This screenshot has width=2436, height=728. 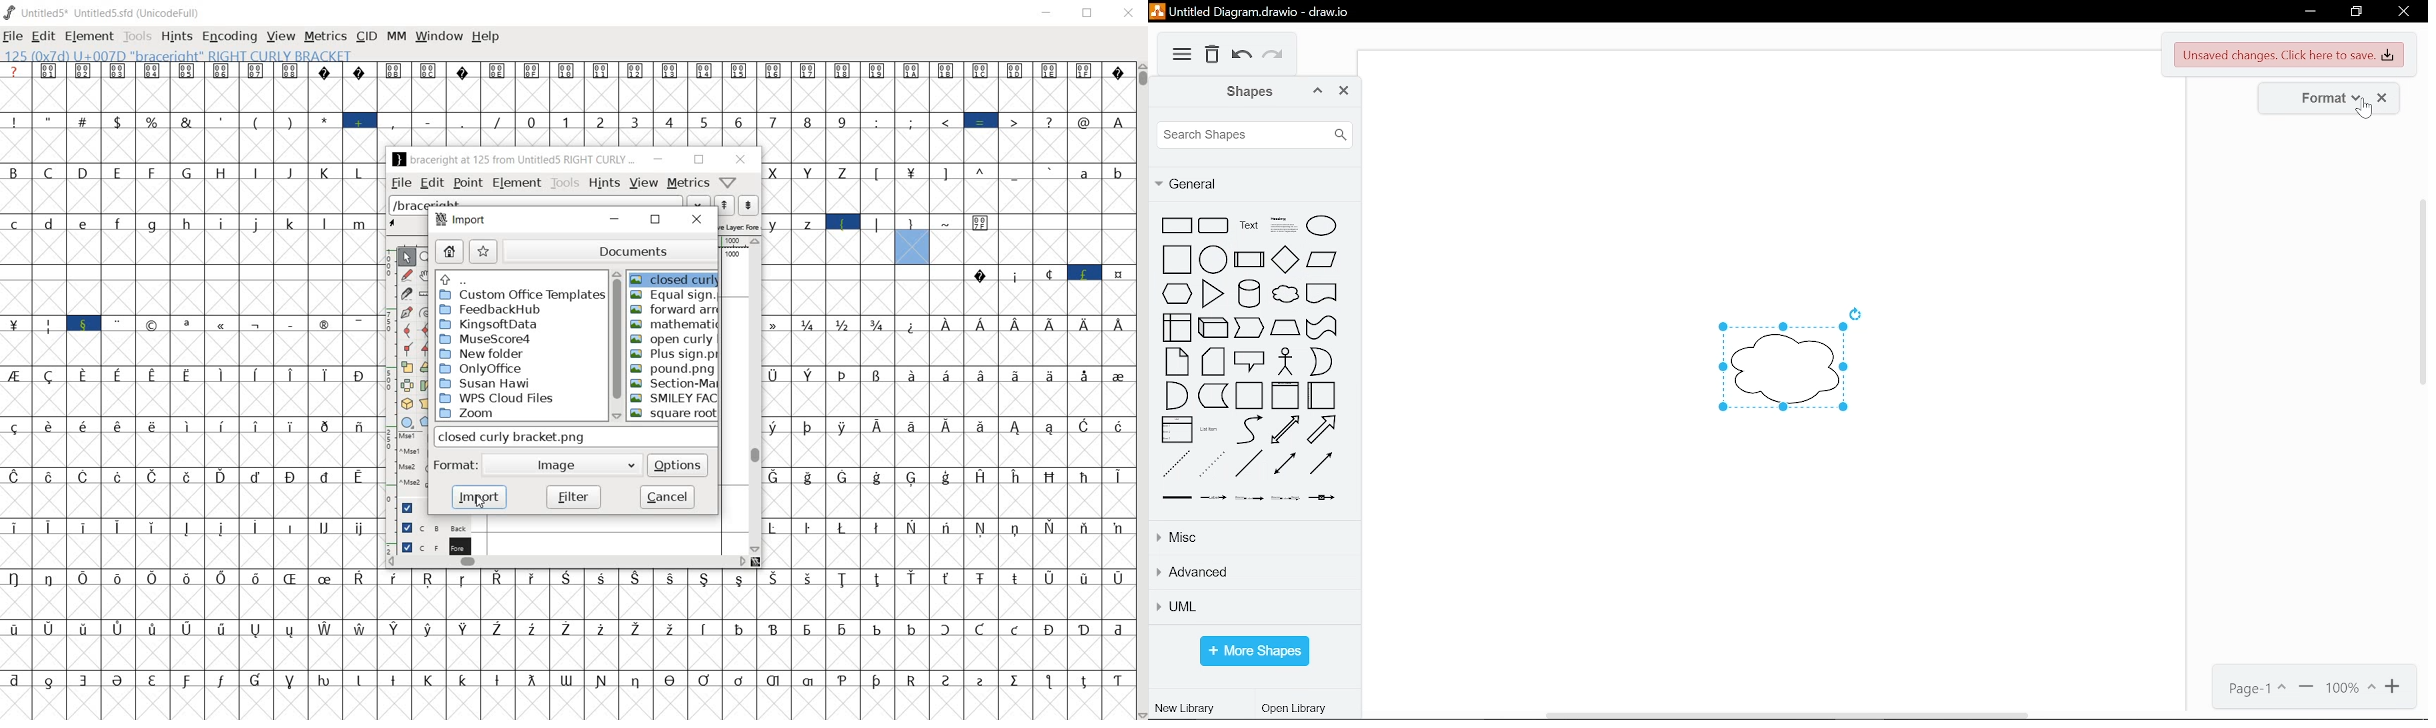 I want to click on close, so click(x=1346, y=91).